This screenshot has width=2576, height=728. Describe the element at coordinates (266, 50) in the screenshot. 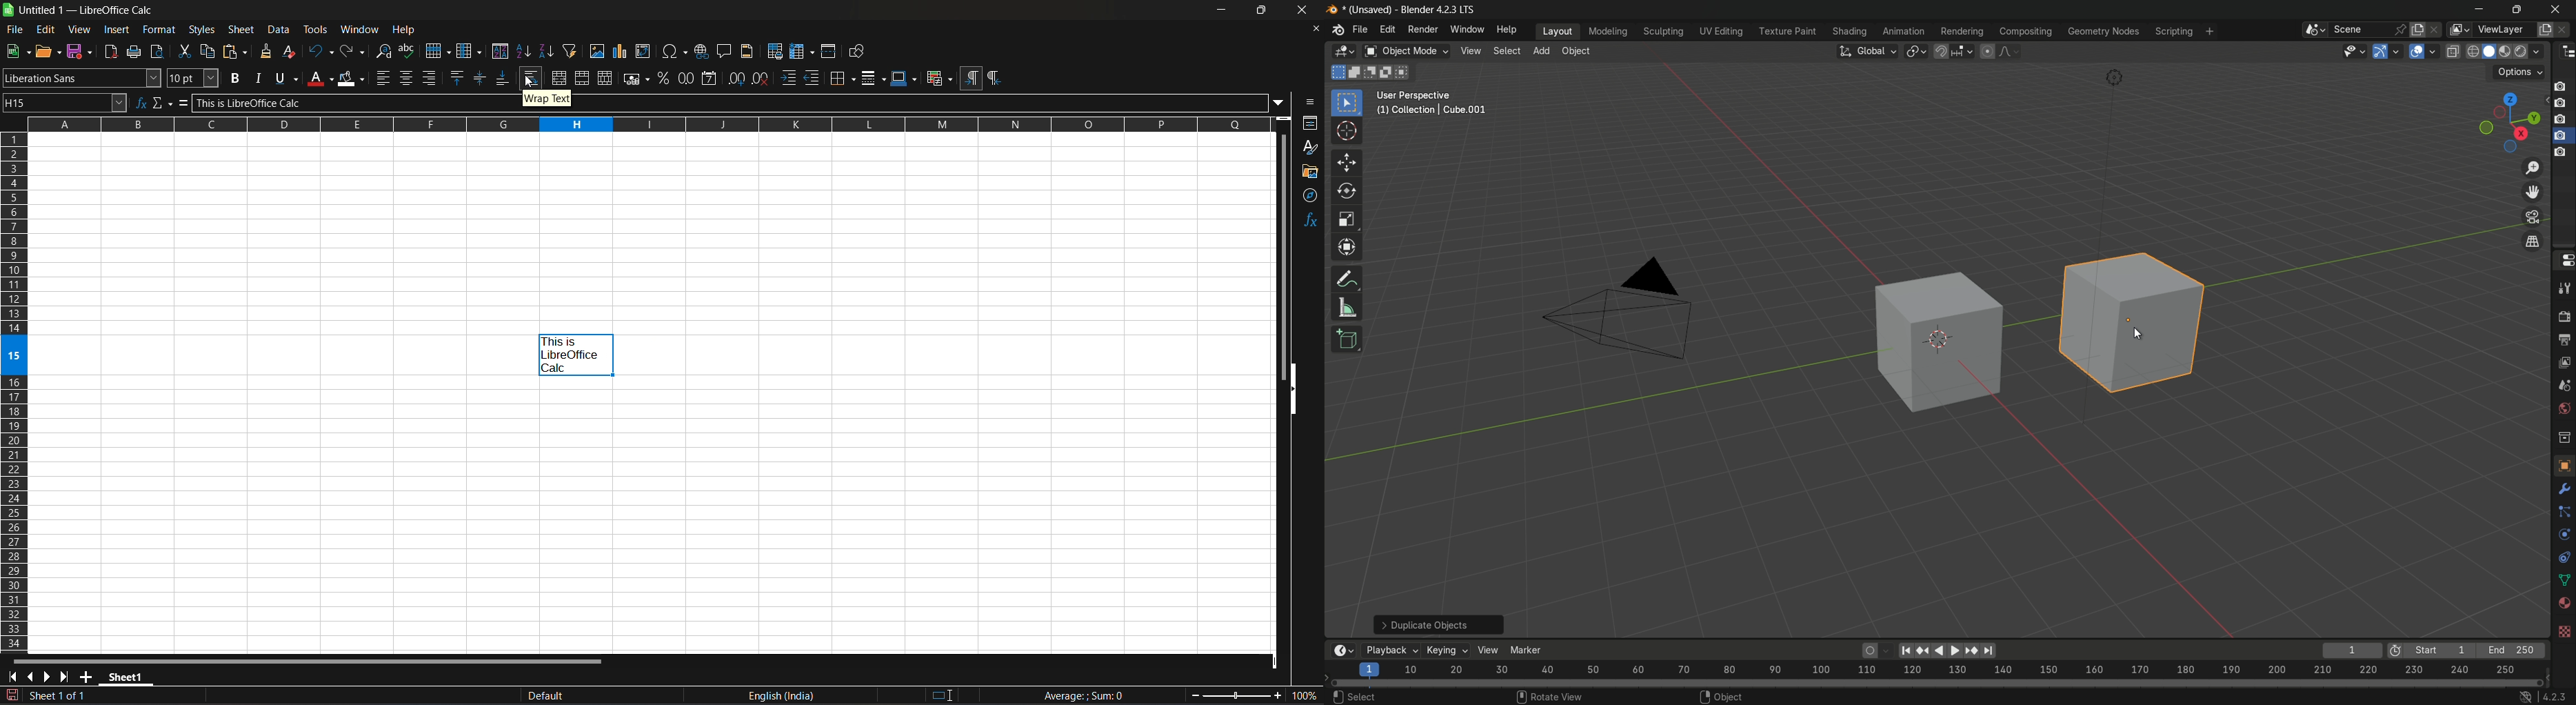

I see `clone formatting` at that location.